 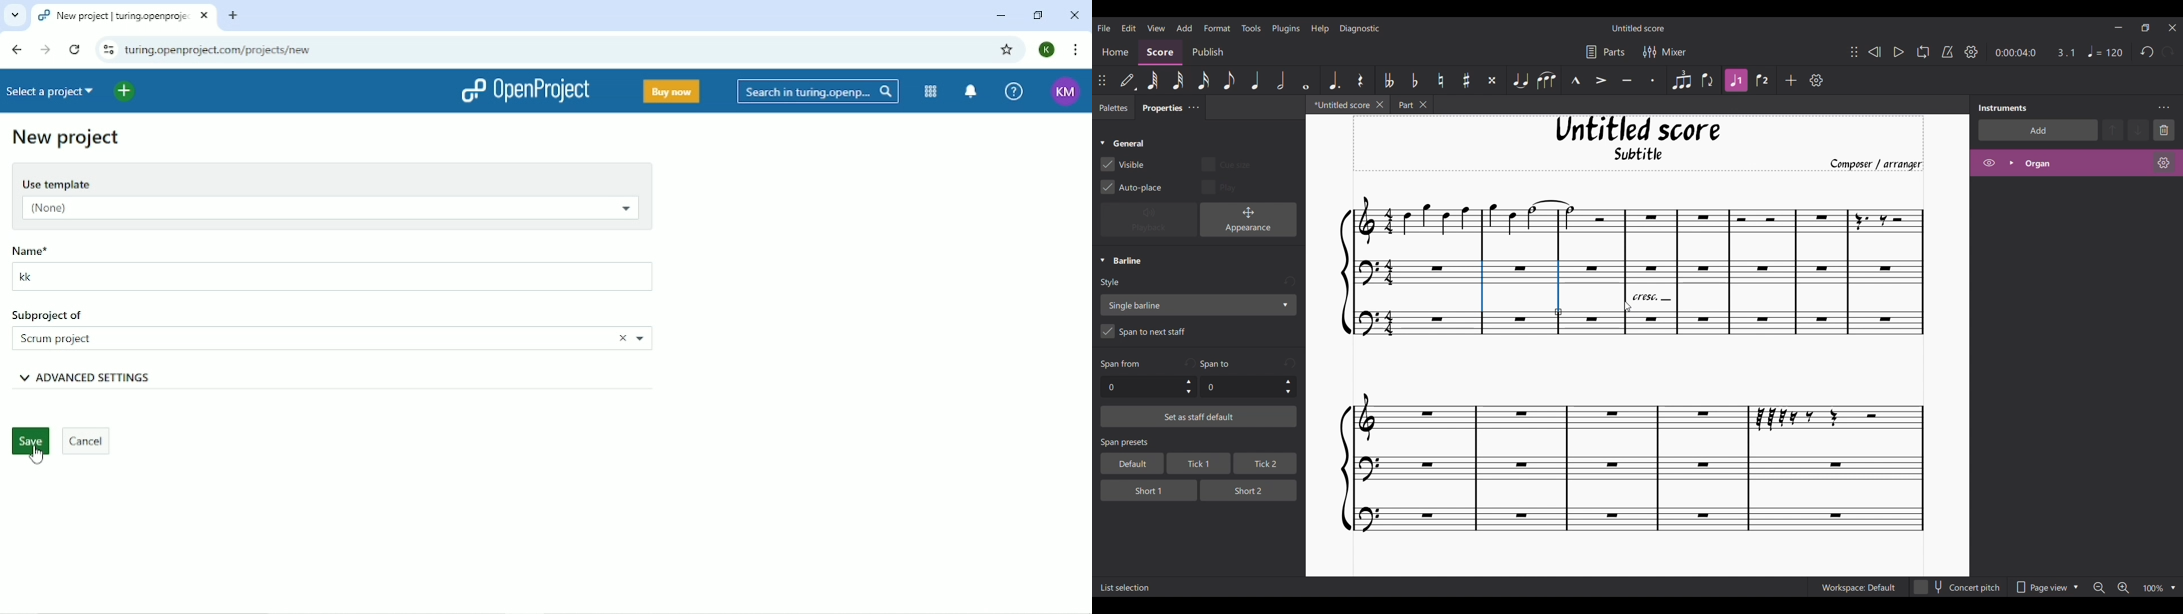 I want to click on Playback, so click(x=1149, y=220).